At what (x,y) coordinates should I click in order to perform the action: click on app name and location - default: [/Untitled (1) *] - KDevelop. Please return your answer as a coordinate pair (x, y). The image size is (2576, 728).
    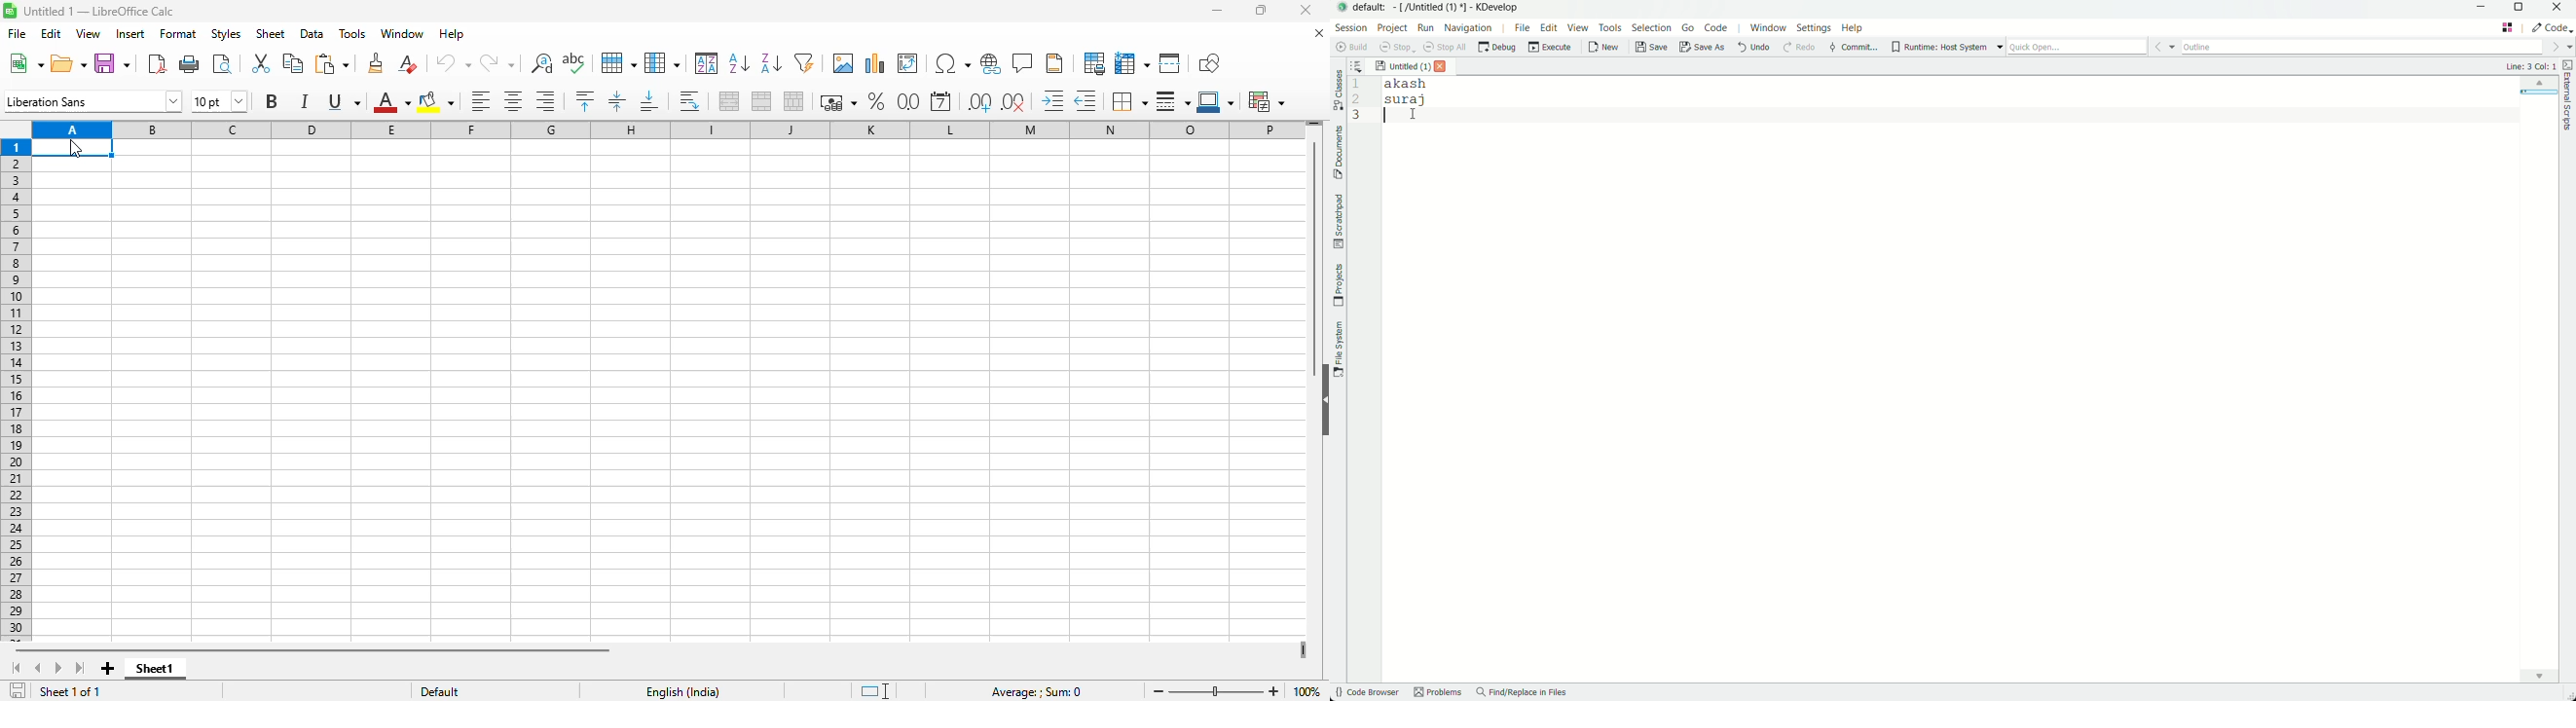
    Looking at the image, I should click on (1436, 6).